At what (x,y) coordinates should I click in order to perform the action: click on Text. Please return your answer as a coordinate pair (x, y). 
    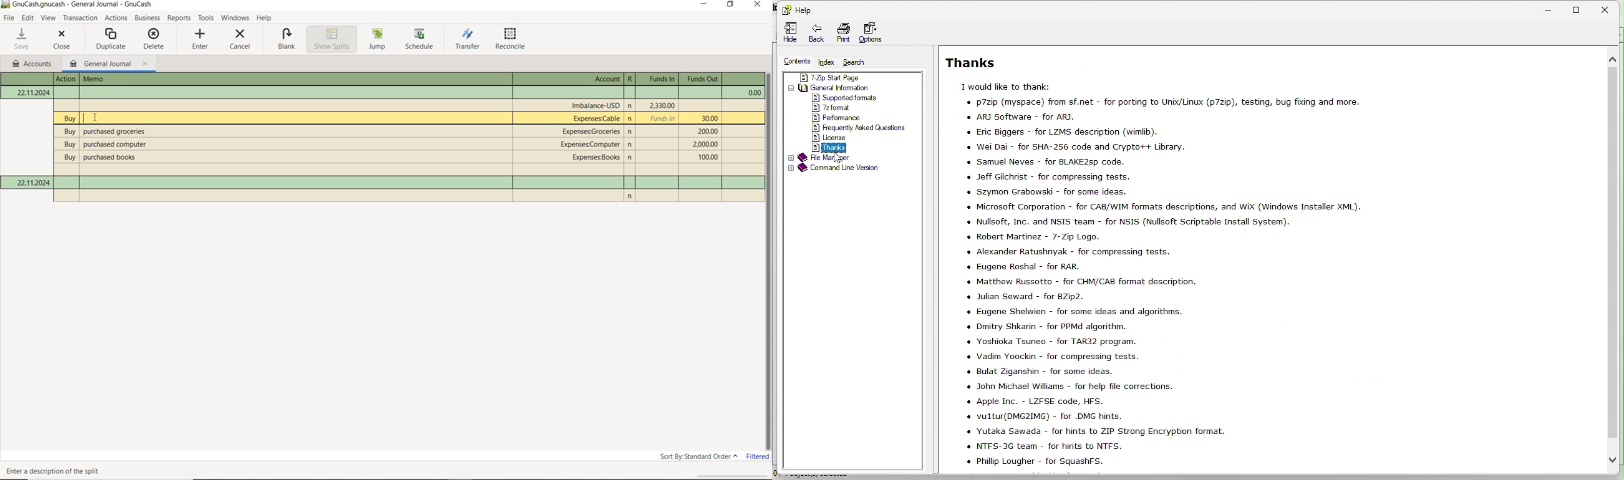
    Looking at the image, I should click on (29, 79).